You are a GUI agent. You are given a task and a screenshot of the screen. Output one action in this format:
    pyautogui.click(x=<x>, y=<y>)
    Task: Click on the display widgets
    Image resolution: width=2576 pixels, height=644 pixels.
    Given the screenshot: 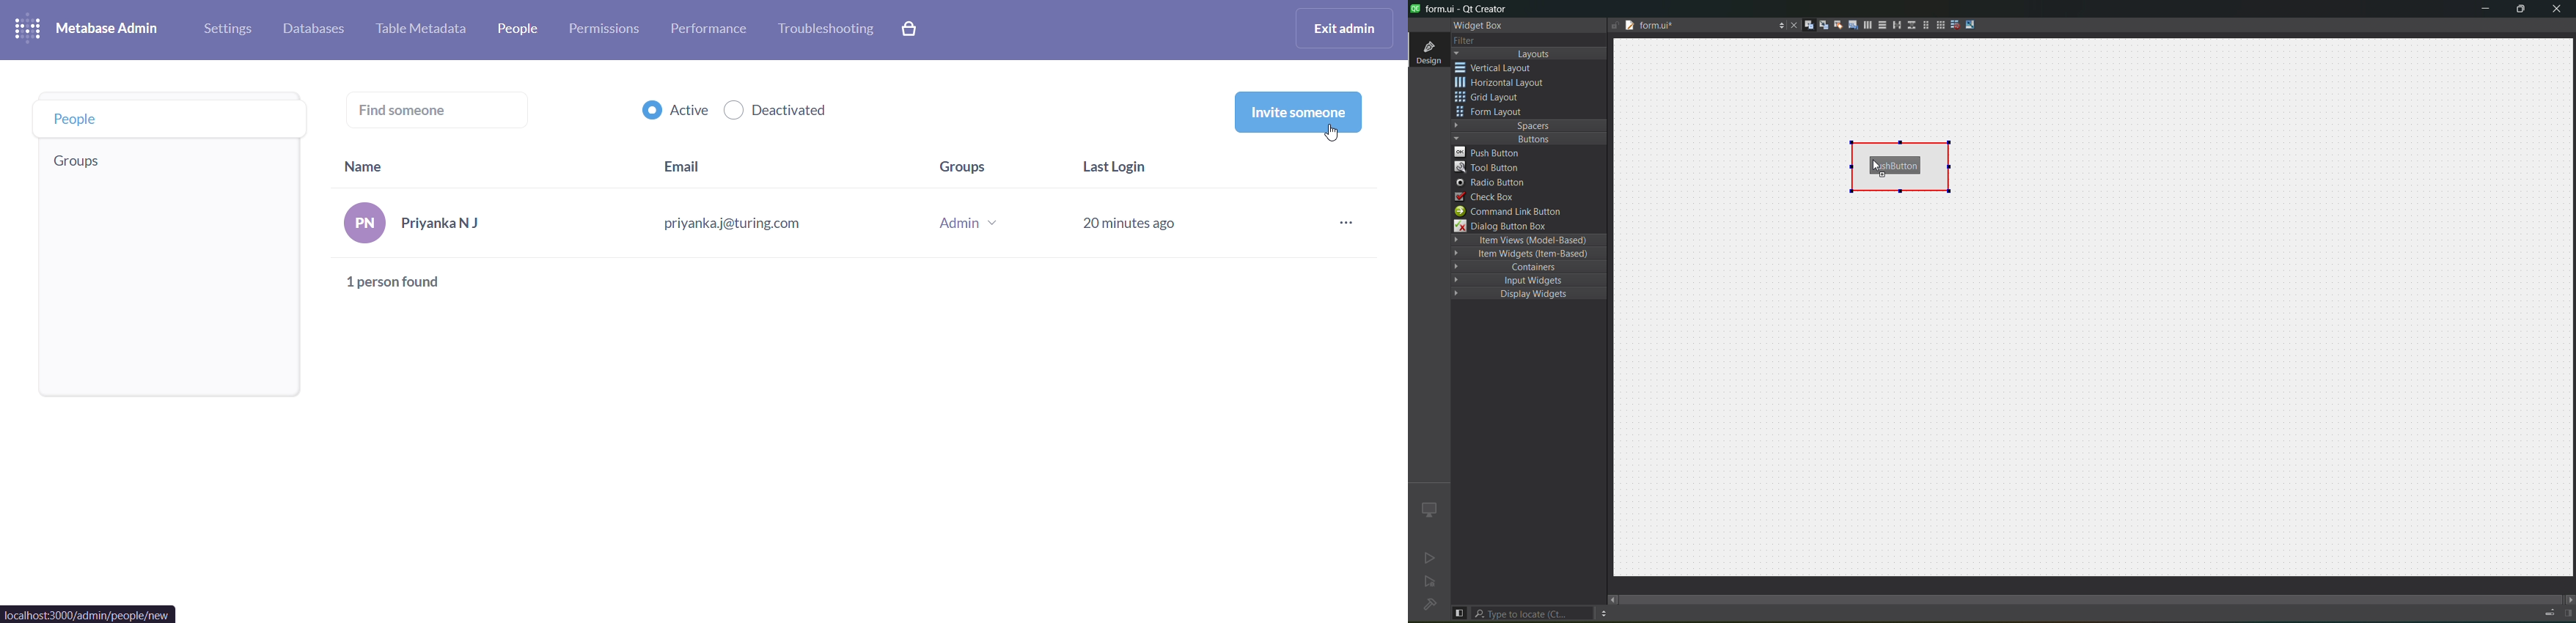 What is the action you would take?
    pyautogui.click(x=1520, y=294)
    